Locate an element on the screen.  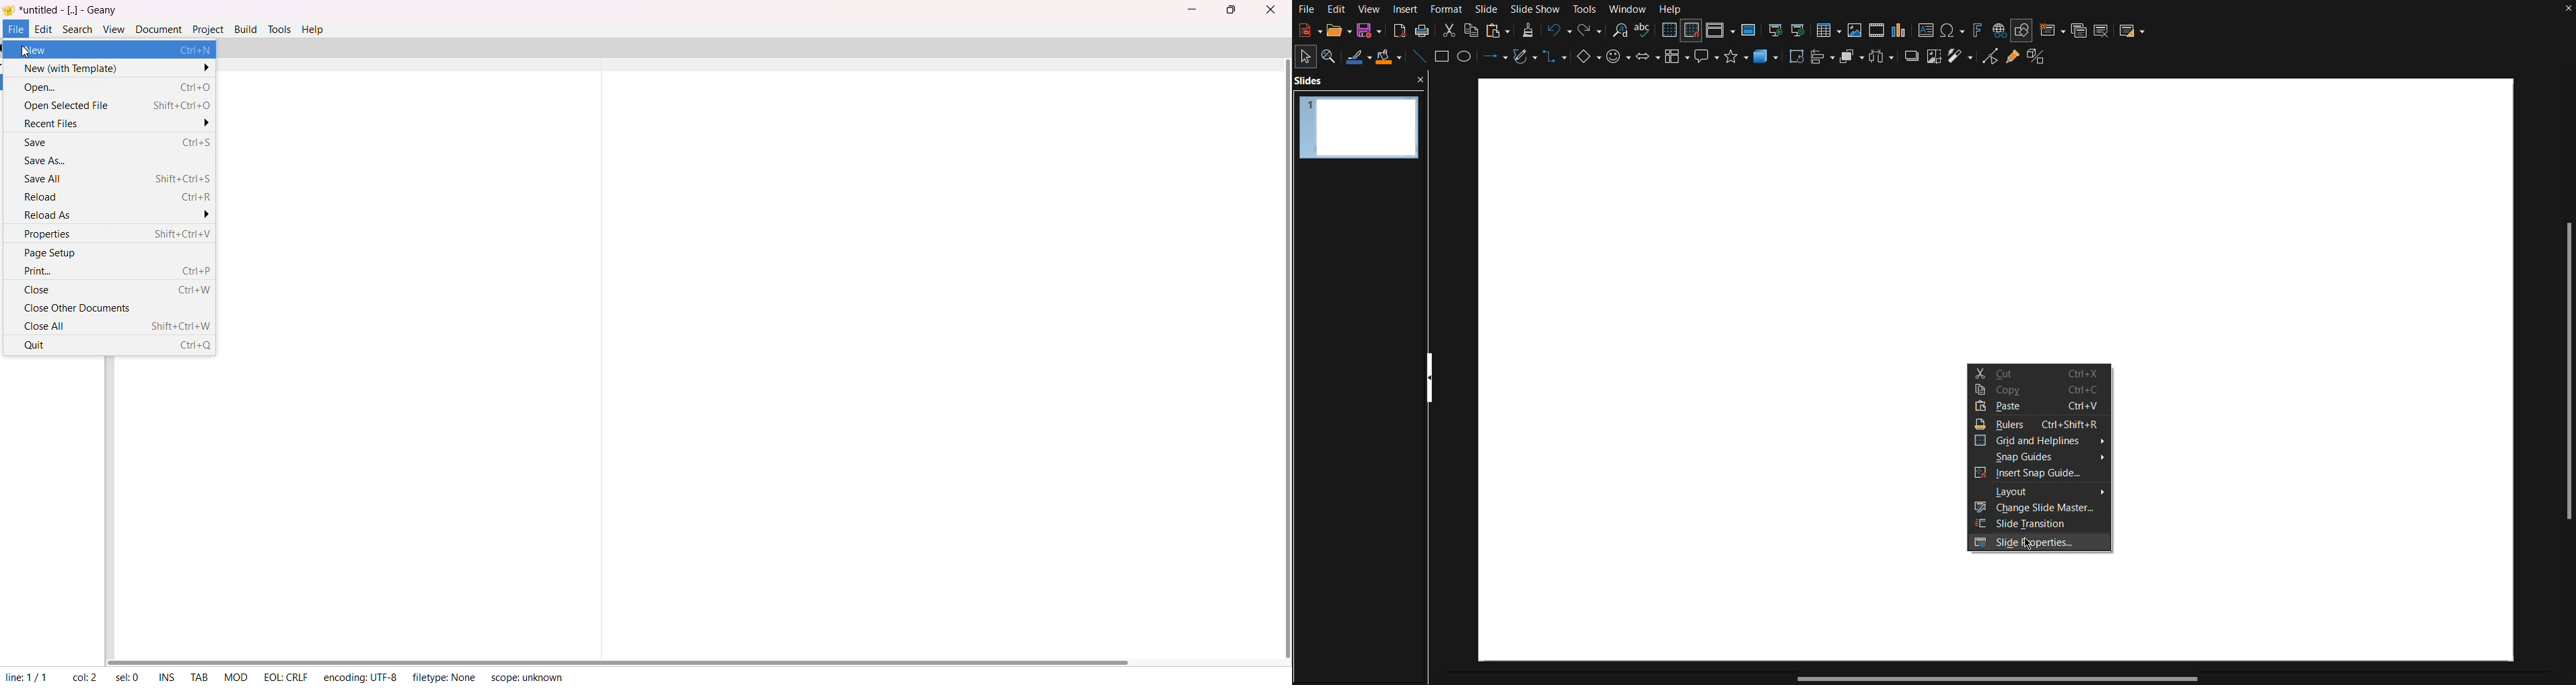
Slide 1 is located at coordinates (1357, 125).